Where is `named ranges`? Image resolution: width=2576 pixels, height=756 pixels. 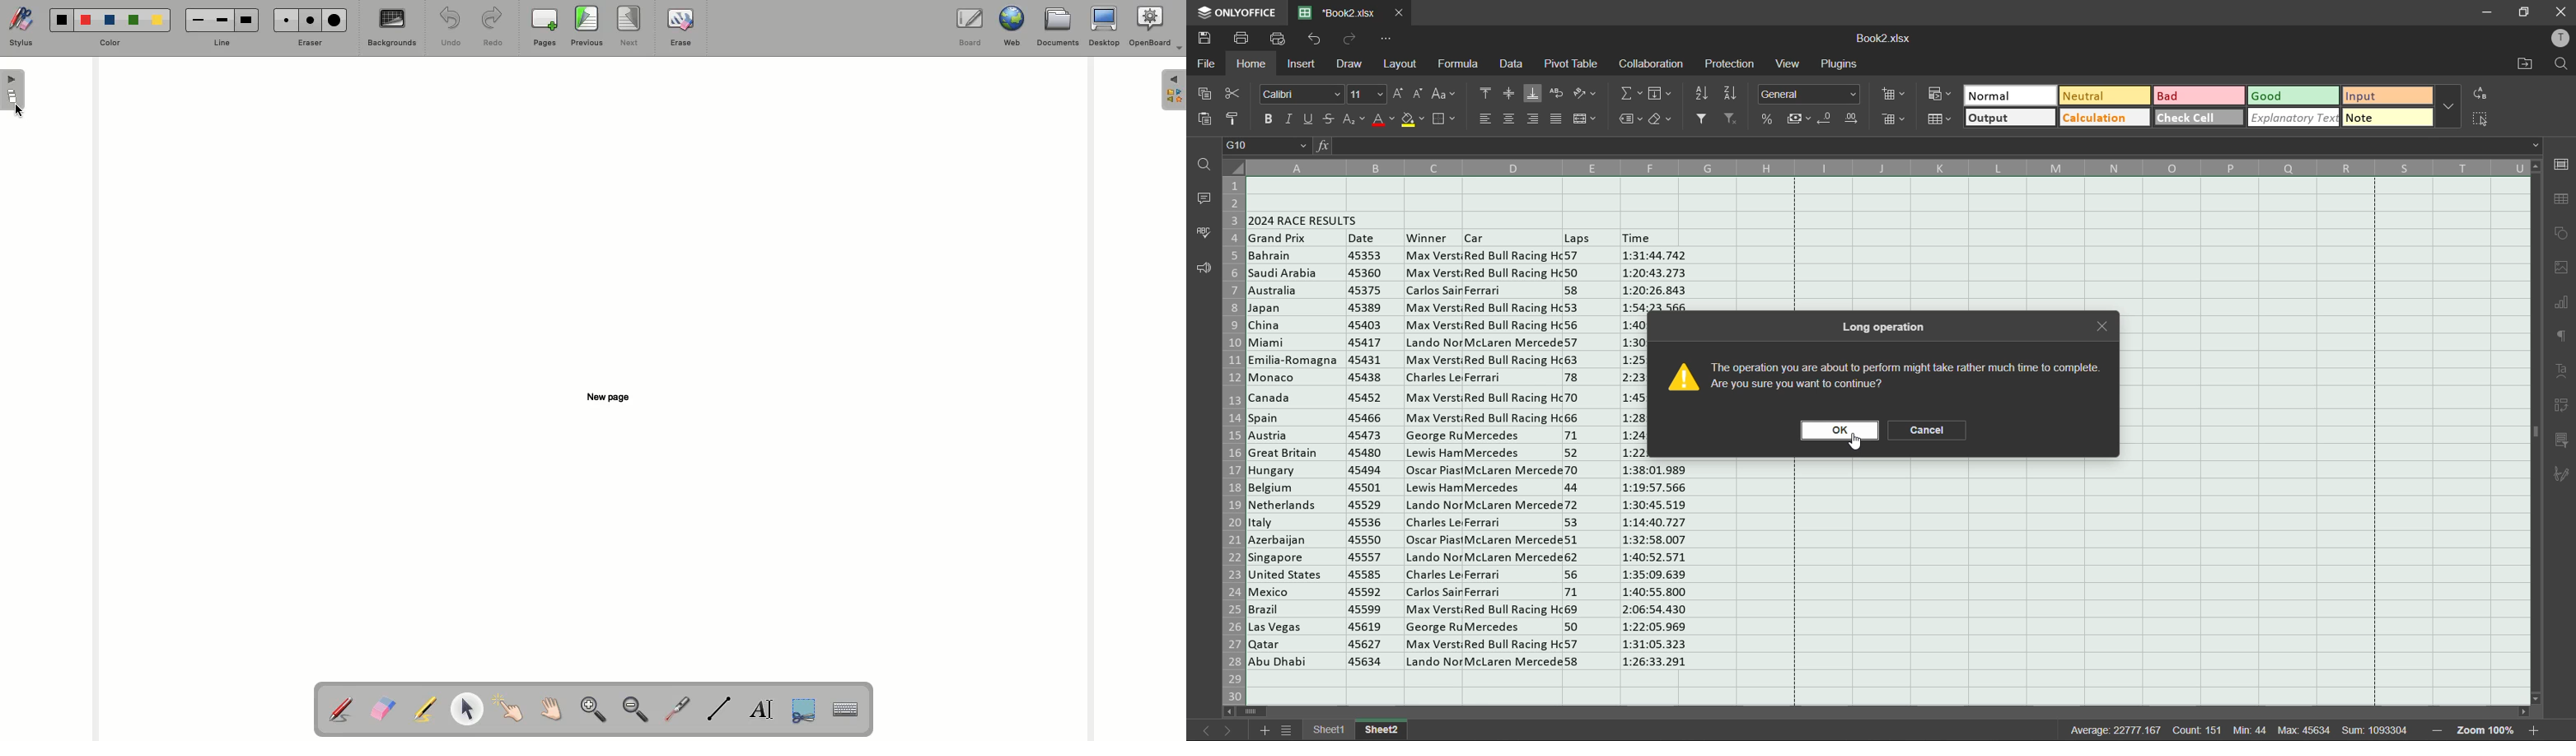 named ranges is located at coordinates (1632, 119).